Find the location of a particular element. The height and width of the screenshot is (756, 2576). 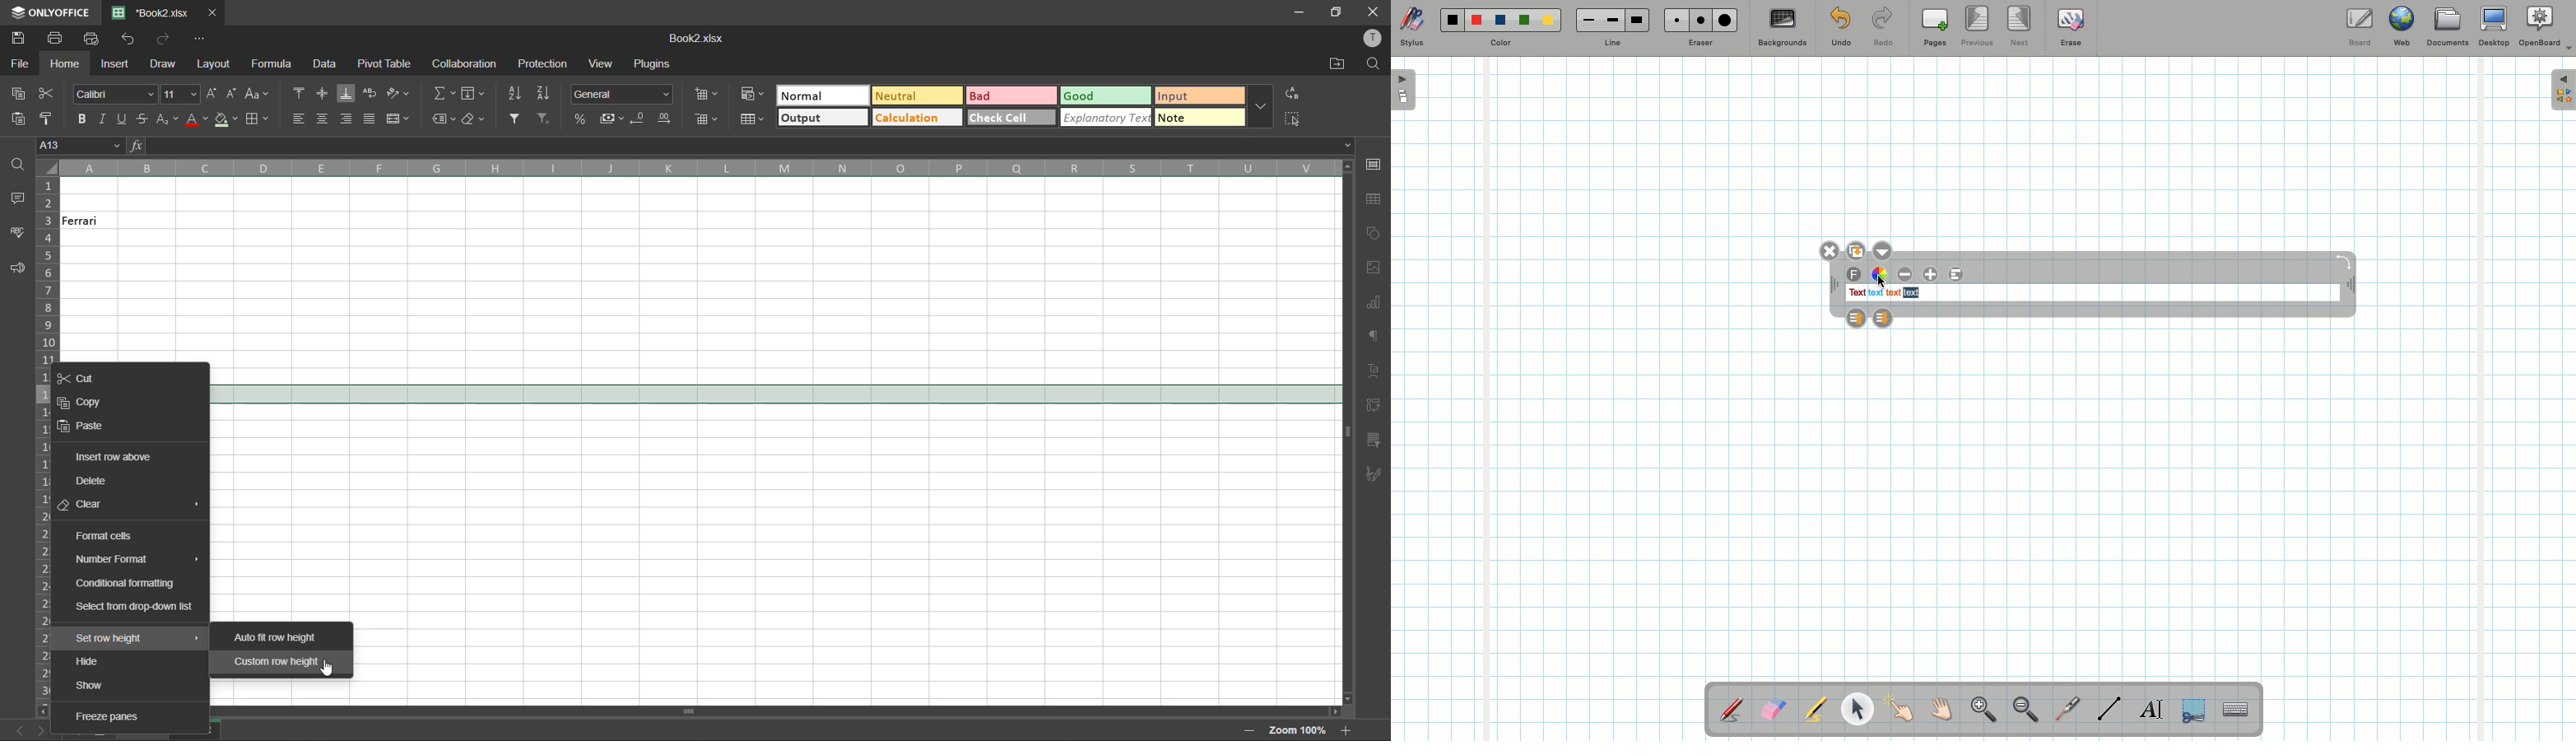

table is located at coordinates (1375, 199).